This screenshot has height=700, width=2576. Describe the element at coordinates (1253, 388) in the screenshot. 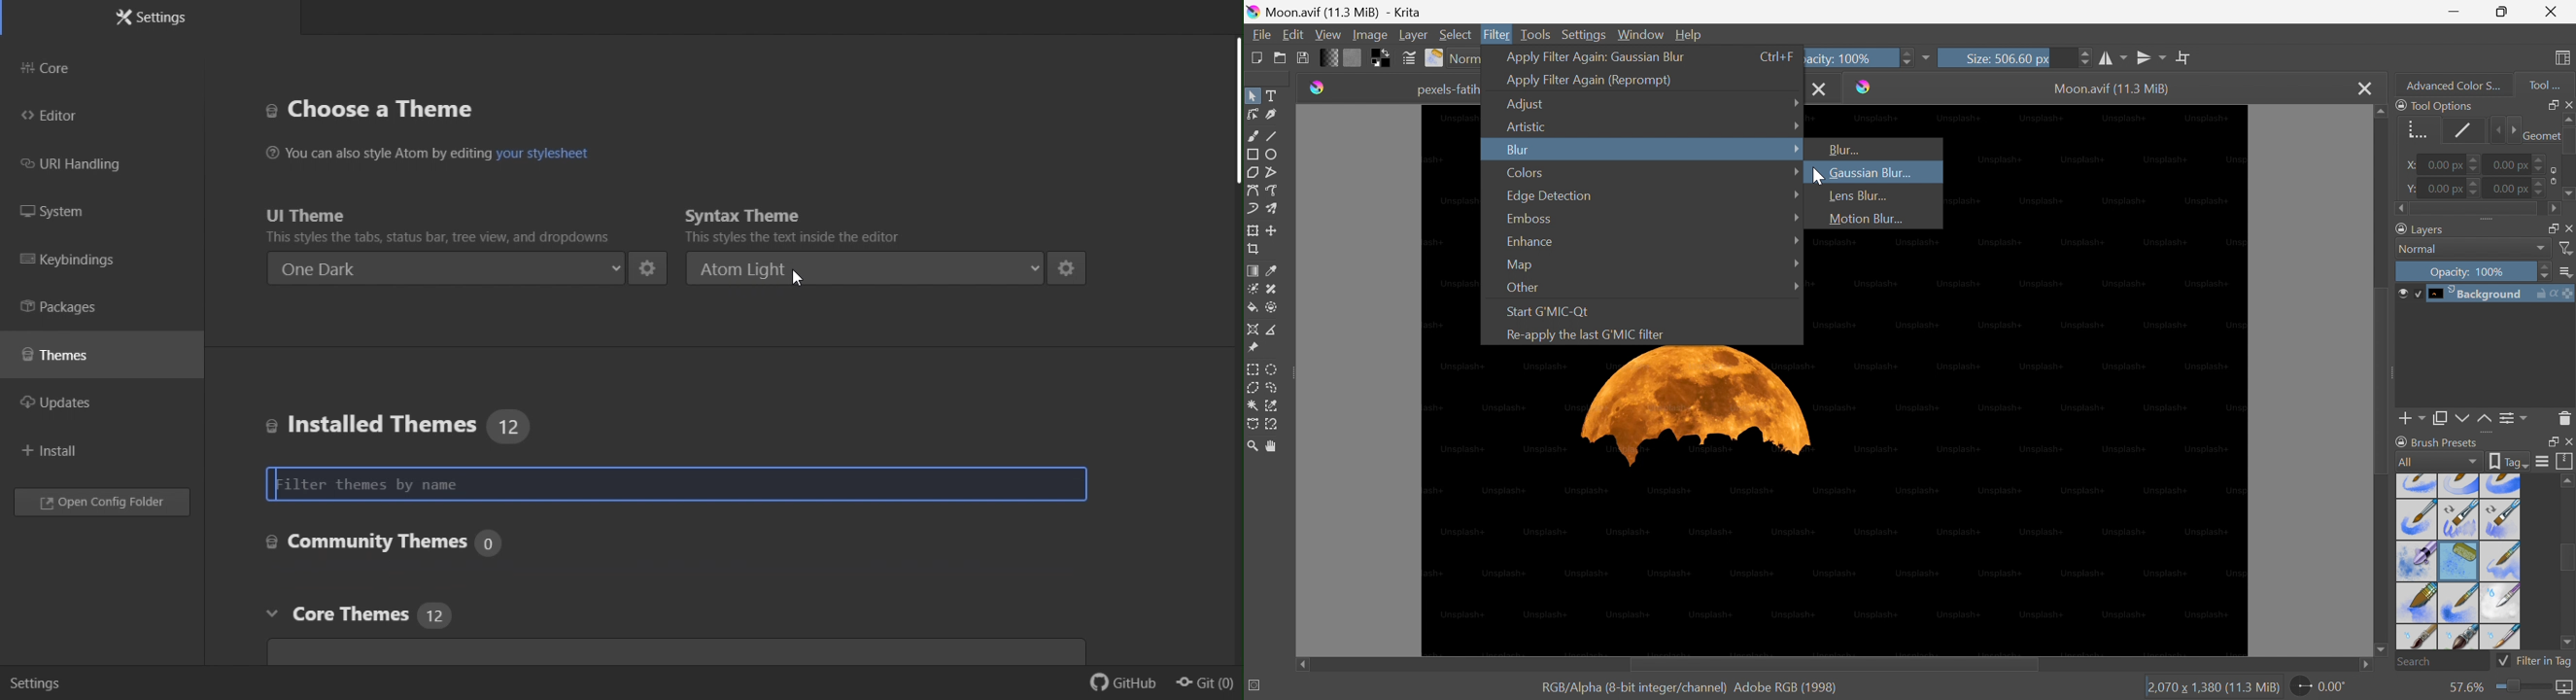

I see `Polygonal selection tool` at that location.